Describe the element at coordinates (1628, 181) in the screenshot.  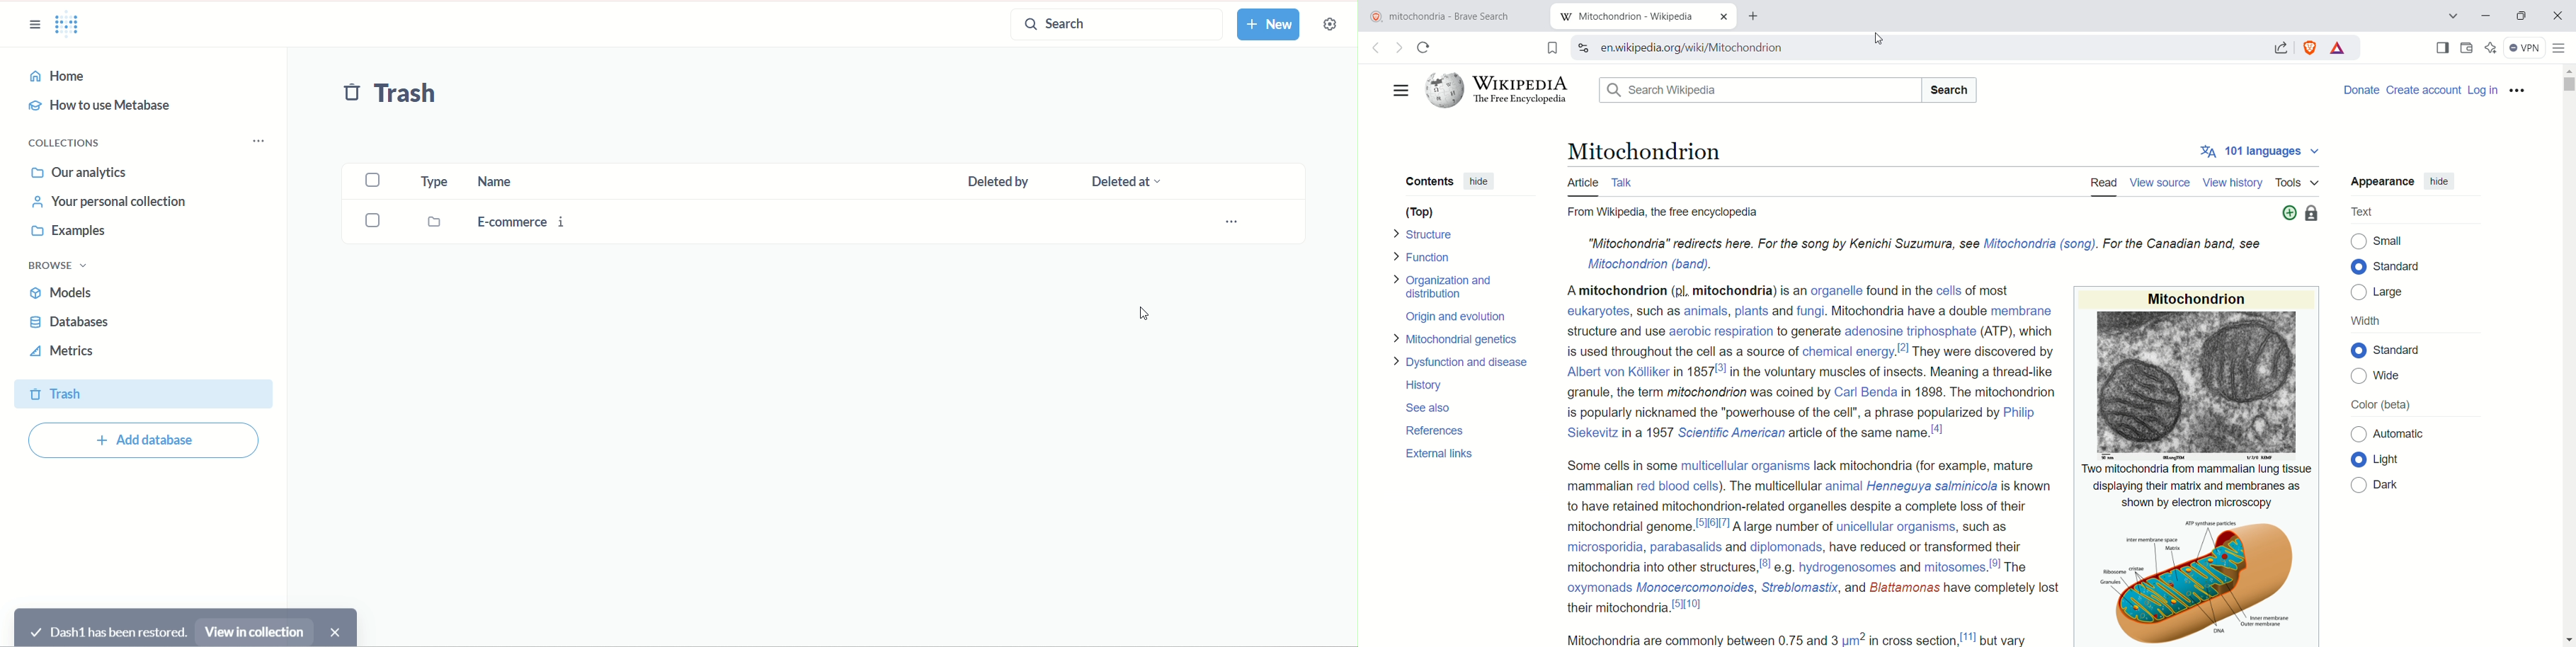
I see `Talk` at that location.